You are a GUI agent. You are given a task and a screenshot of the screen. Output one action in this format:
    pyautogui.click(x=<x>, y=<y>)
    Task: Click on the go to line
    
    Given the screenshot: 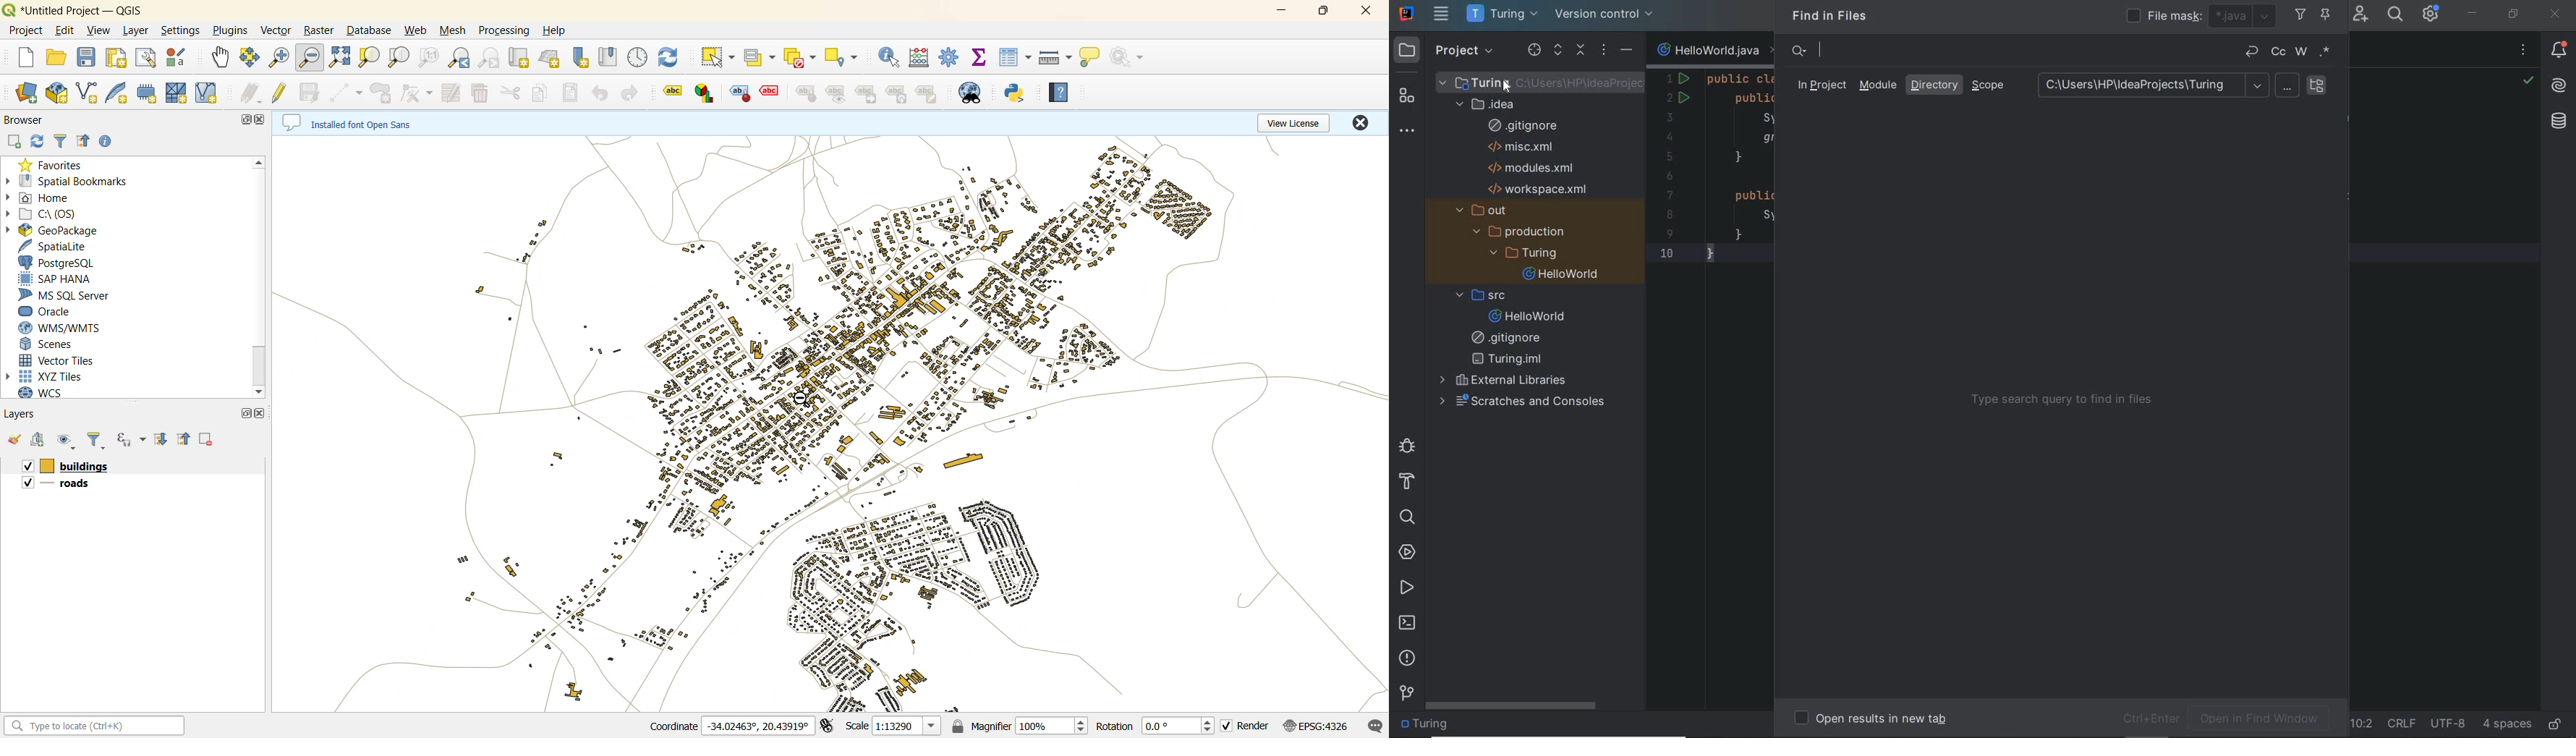 What is the action you would take?
    pyautogui.click(x=2363, y=724)
    